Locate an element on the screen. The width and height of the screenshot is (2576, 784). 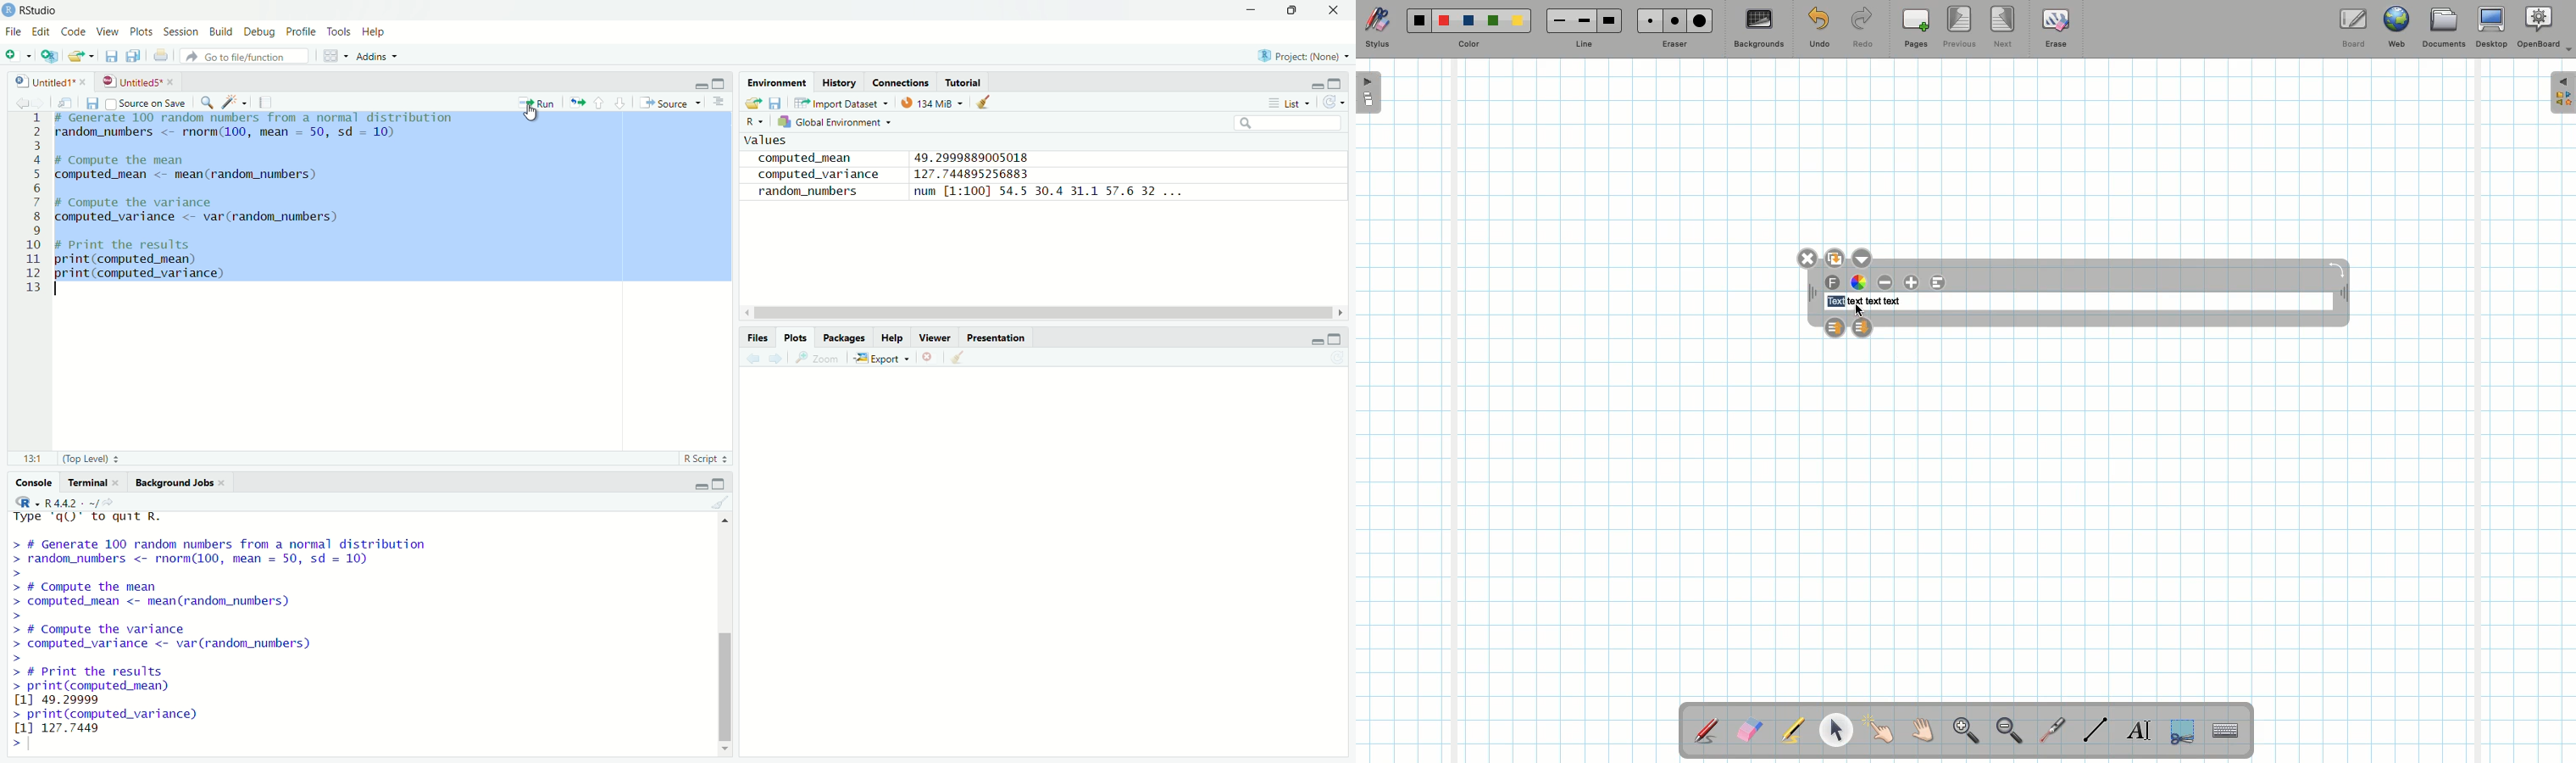
minimize is located at coordinates (698, 483).